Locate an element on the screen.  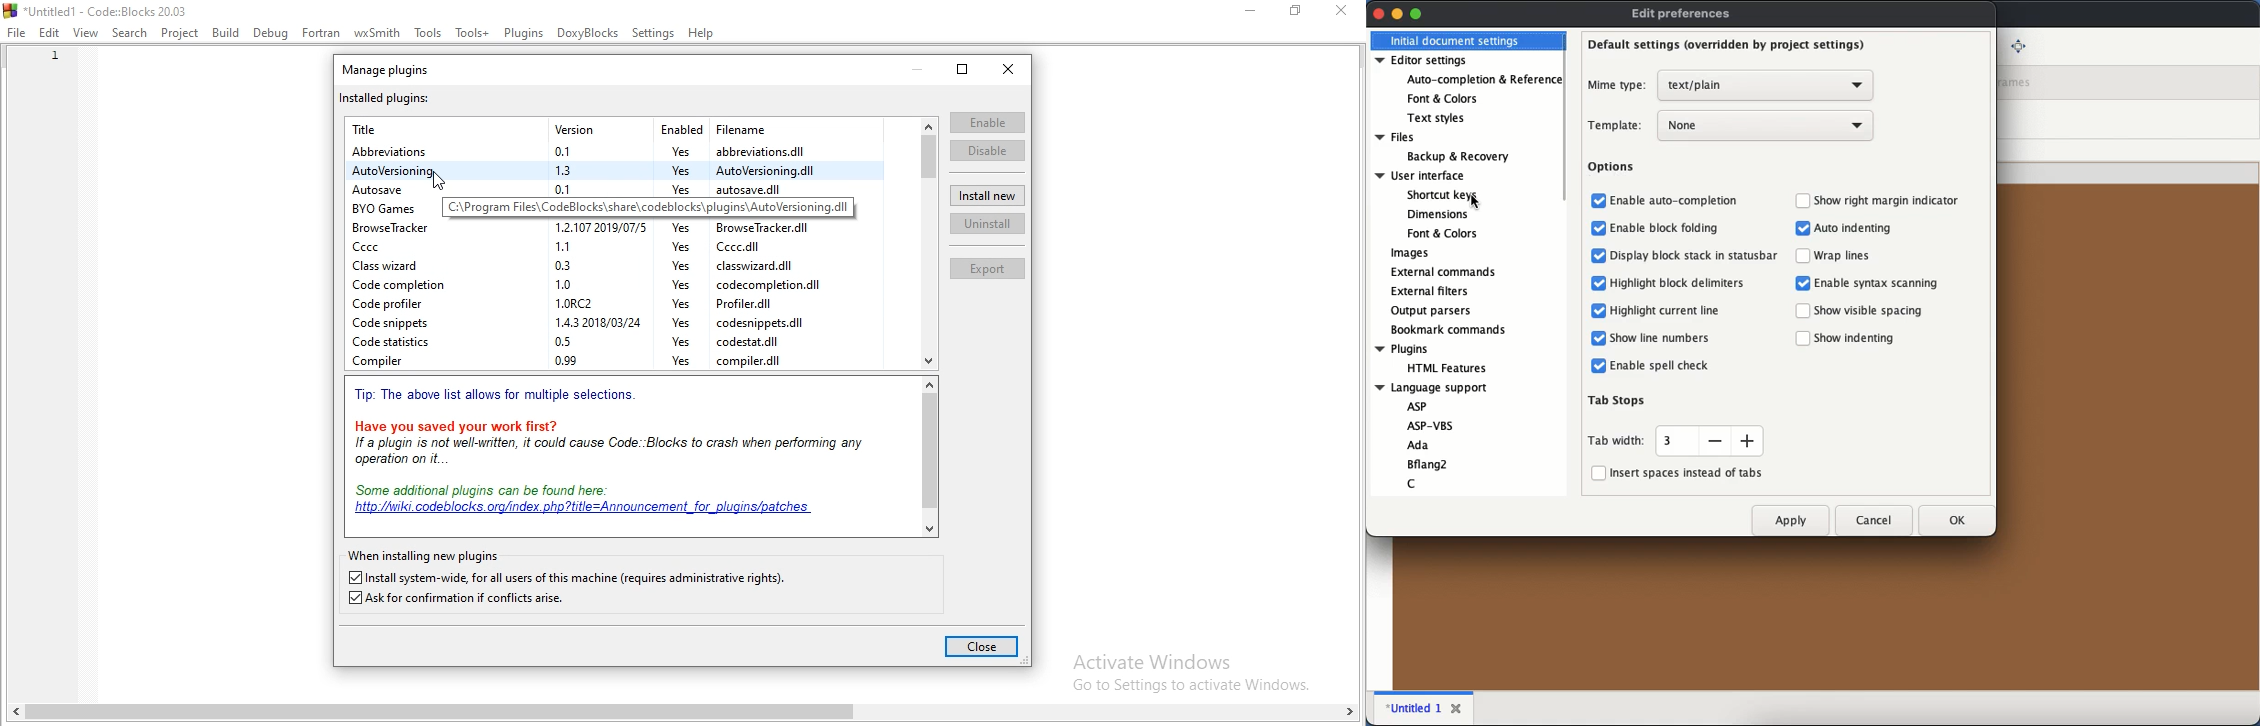
Code statistics 05 Yes  codestat.dll is located at coordinates (571, 343).